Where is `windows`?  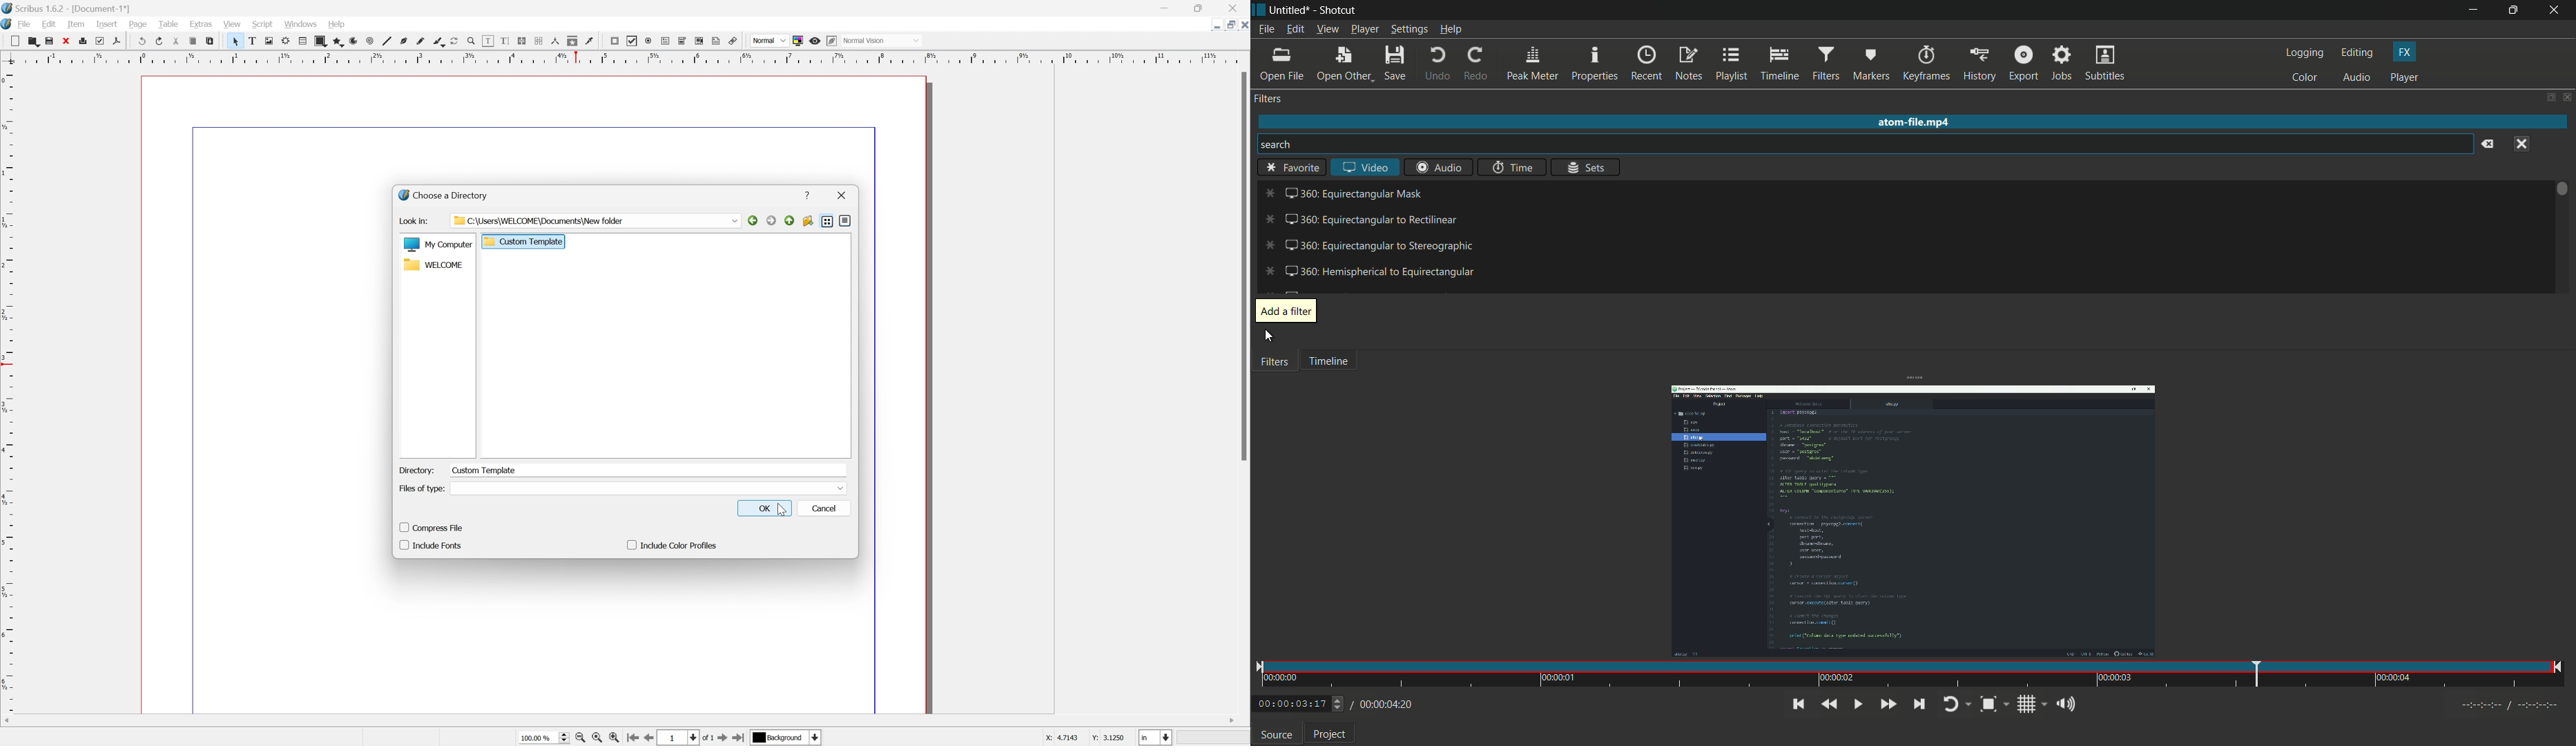 windows is located at coordinates (301, 23).